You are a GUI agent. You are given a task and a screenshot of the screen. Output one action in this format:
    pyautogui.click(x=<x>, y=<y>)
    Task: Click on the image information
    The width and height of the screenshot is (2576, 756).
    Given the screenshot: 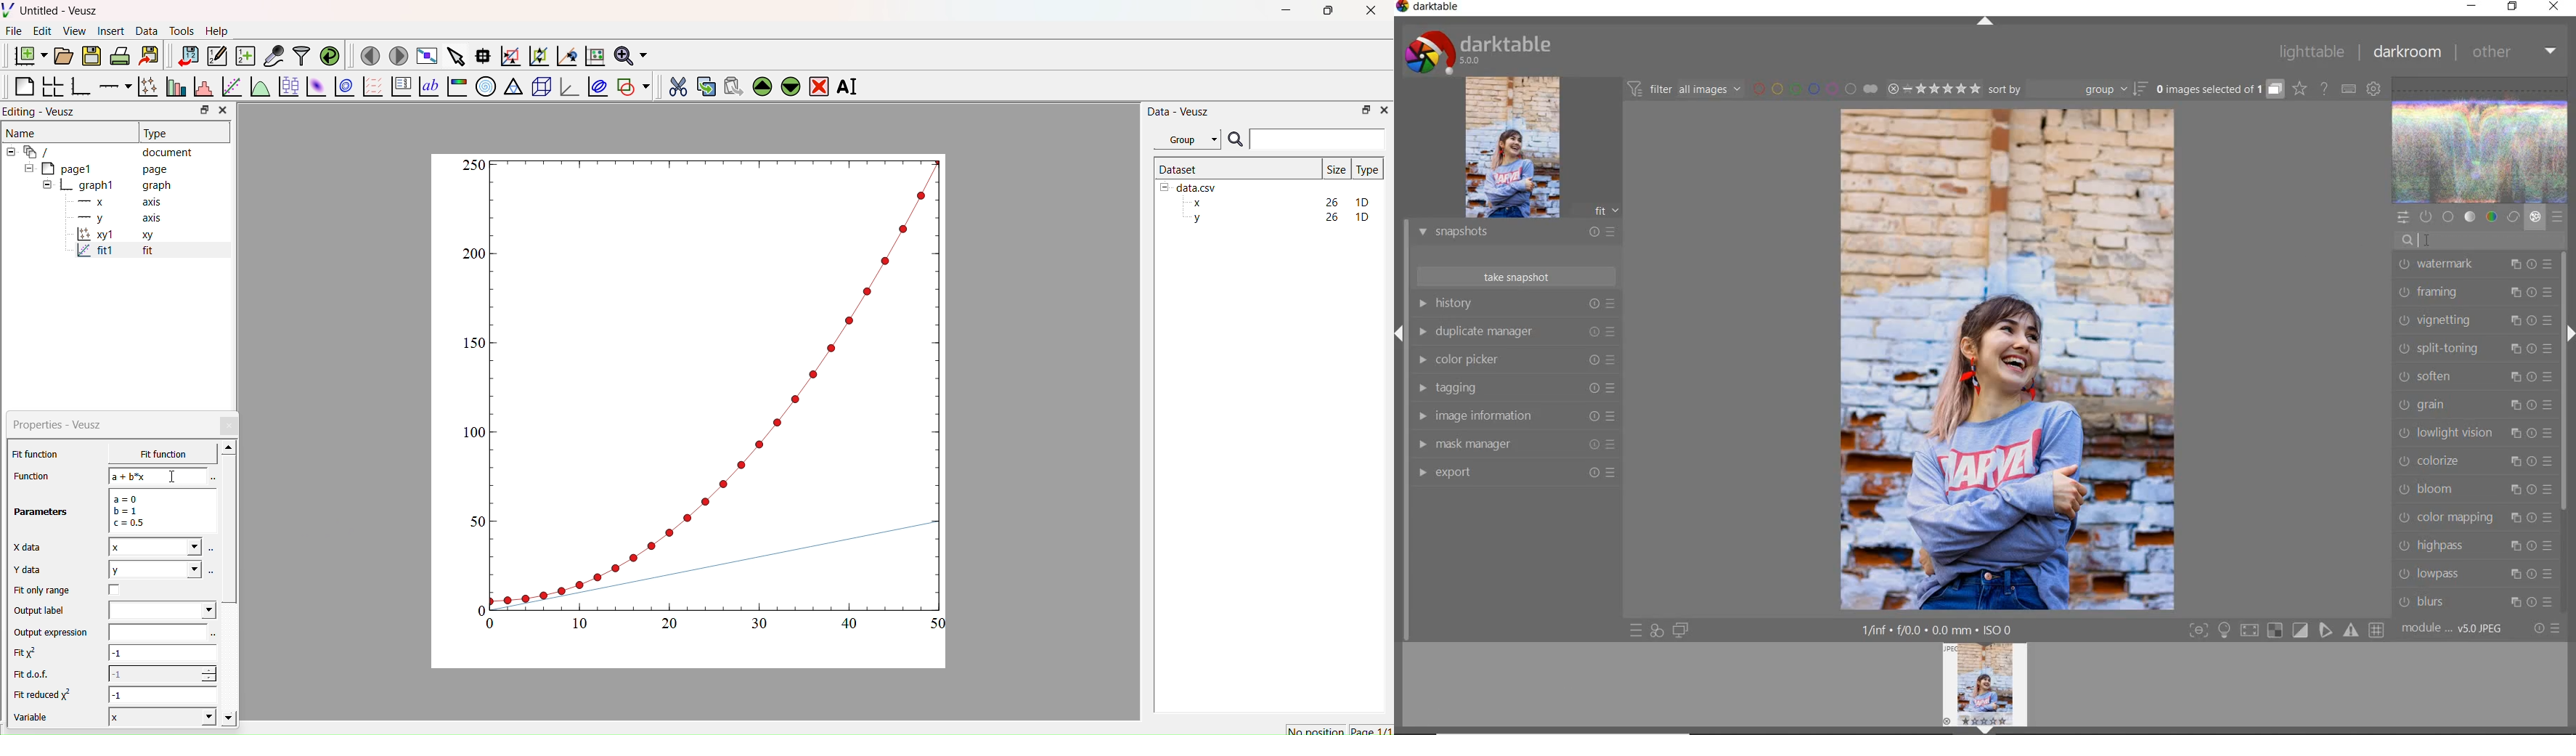 What is the action you would take?
    pyautogui.click(x=1514, y=418)
    